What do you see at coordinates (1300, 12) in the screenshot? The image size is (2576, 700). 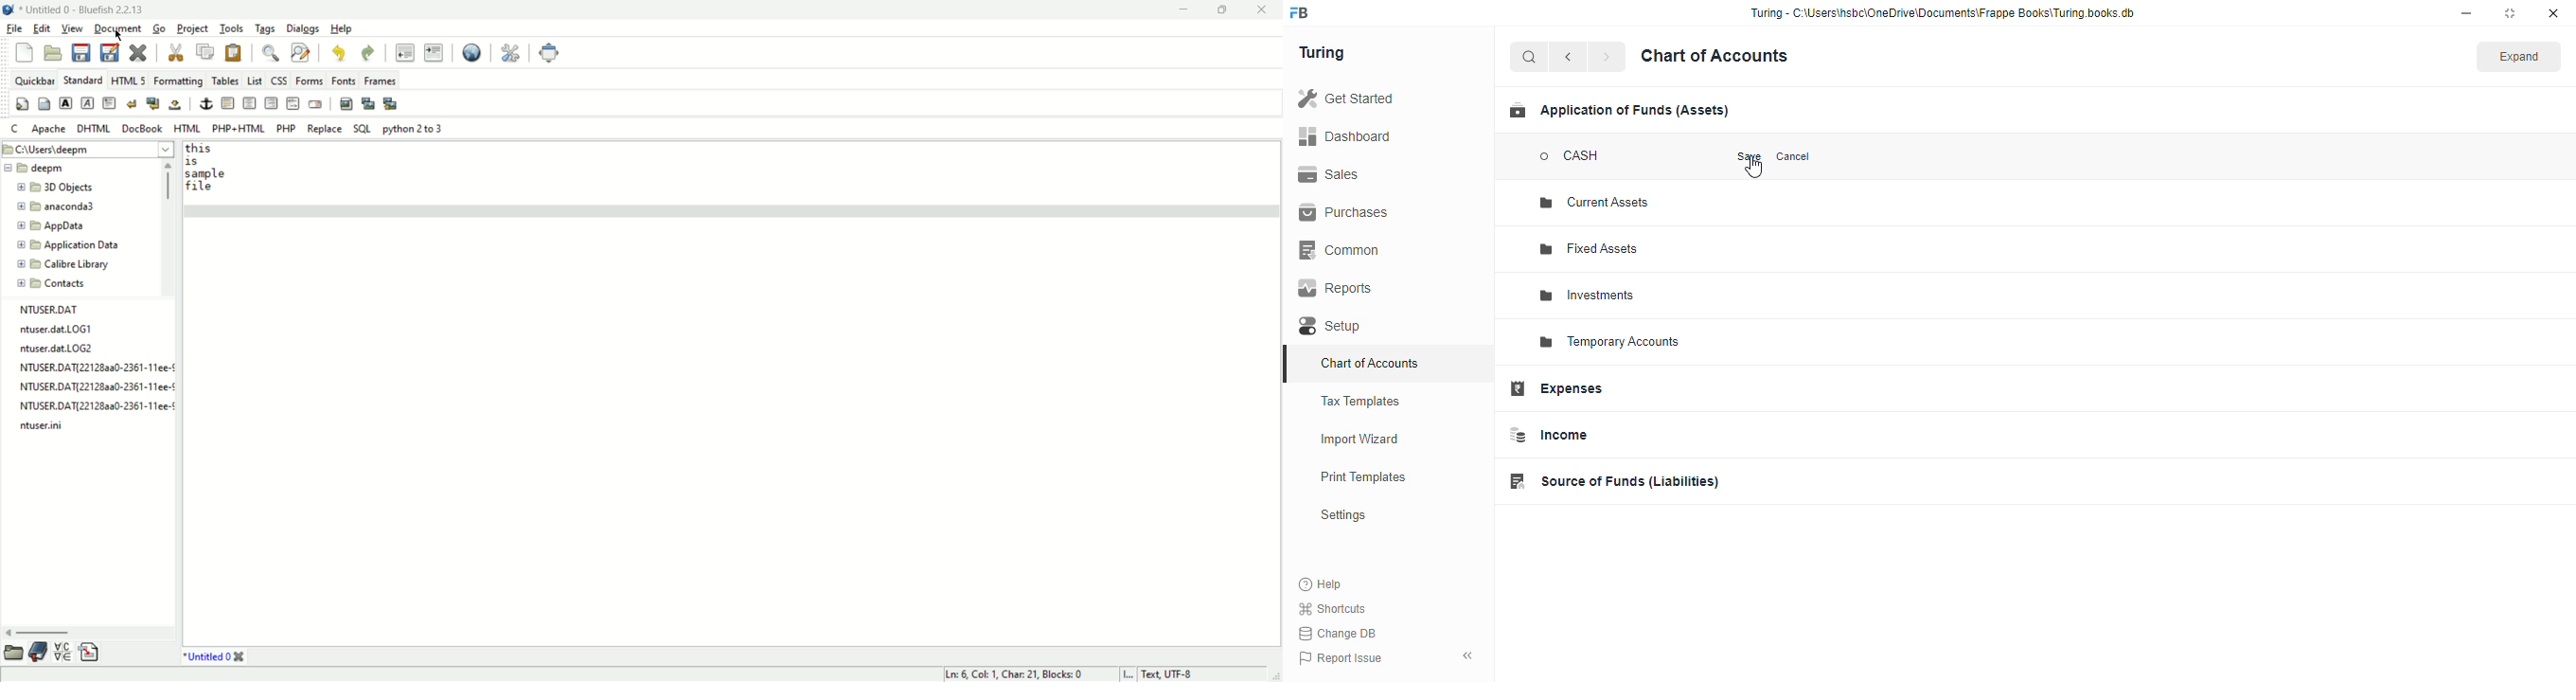 I see `logo` at bounding box center [1300, 12].